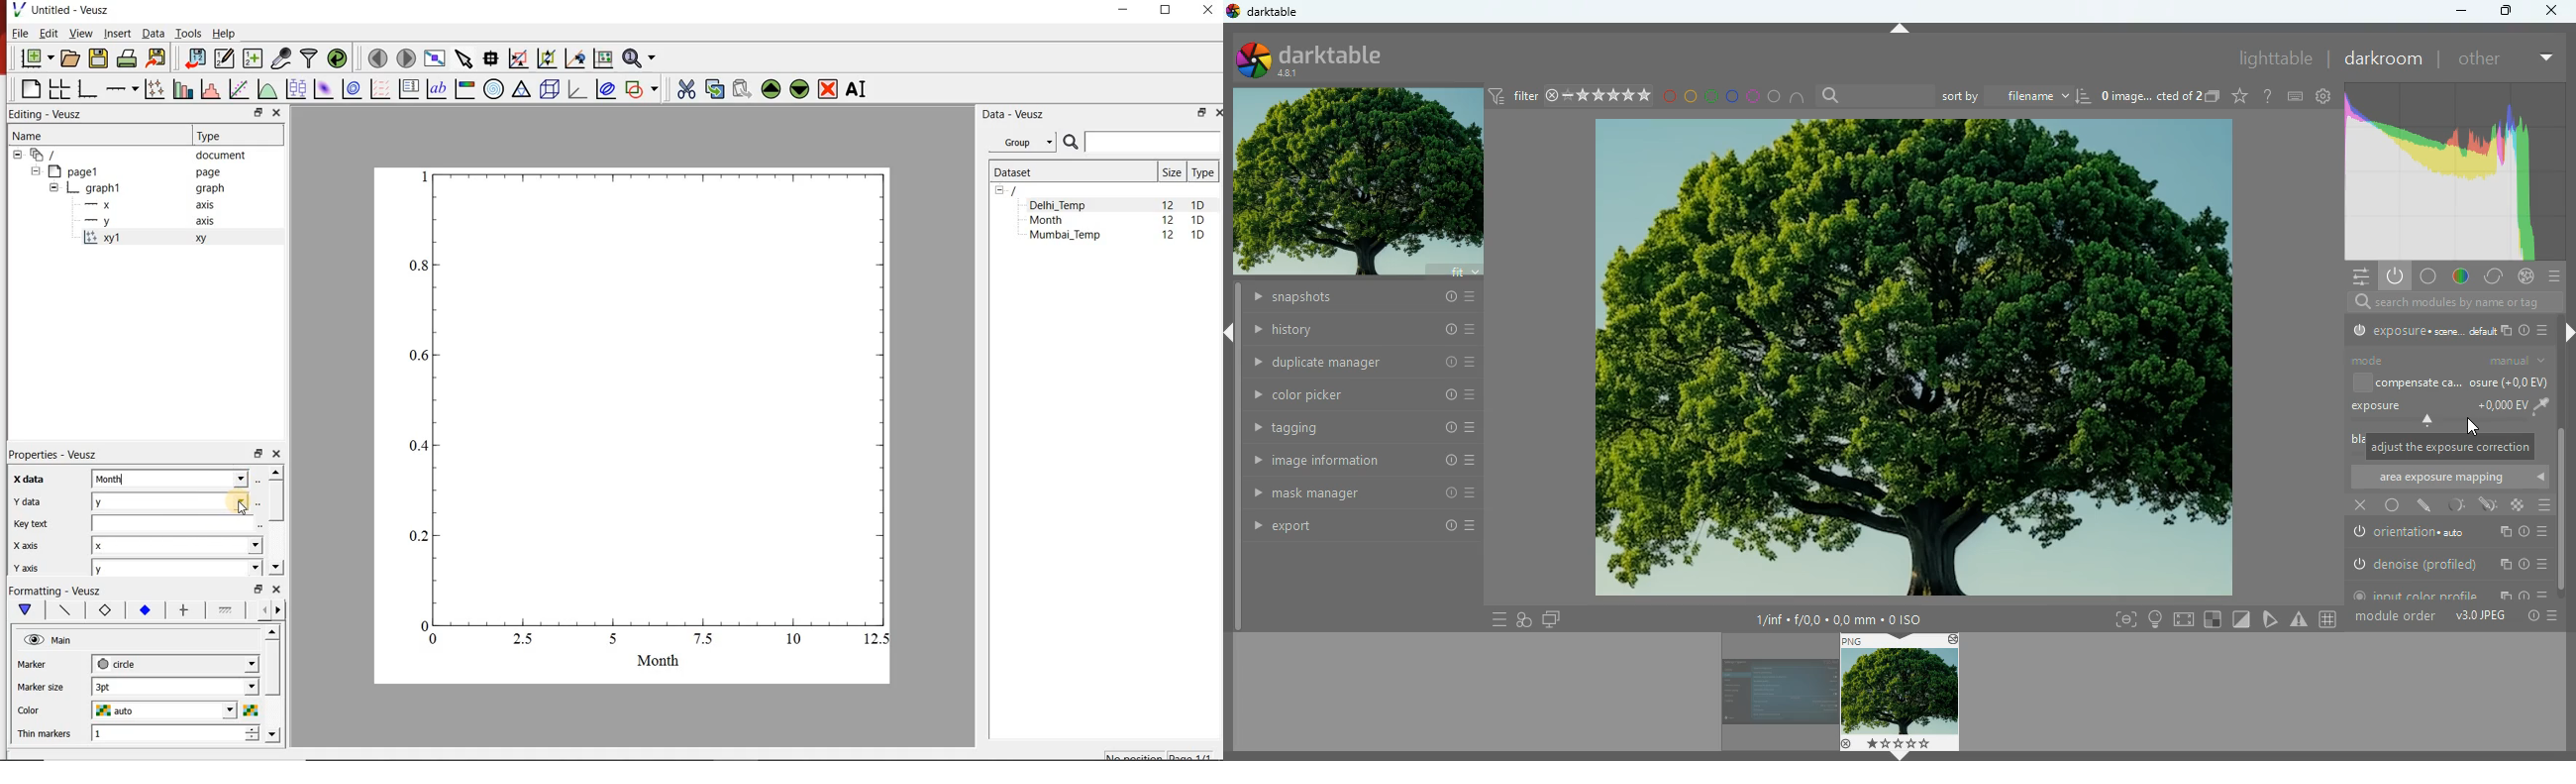  Describe the element at coordinates (2151, 98) in the screenshot. I see `image name` at that location.